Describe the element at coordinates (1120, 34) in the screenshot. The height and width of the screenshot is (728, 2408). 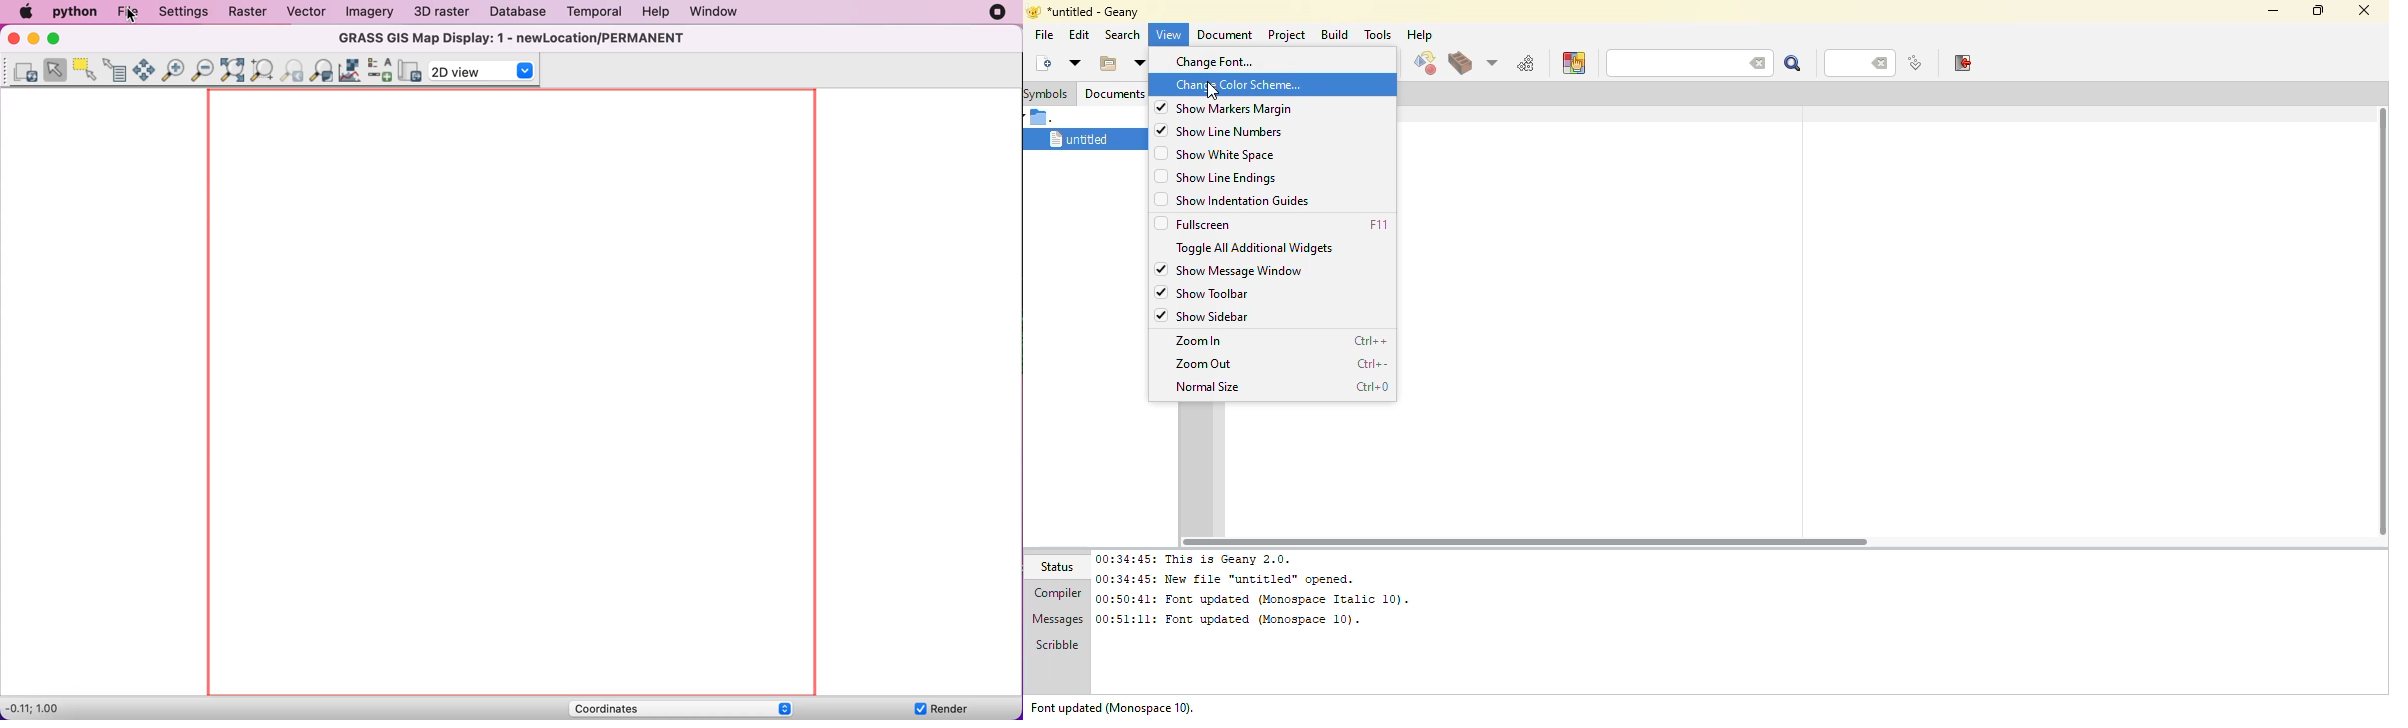
I see `search` at that location.